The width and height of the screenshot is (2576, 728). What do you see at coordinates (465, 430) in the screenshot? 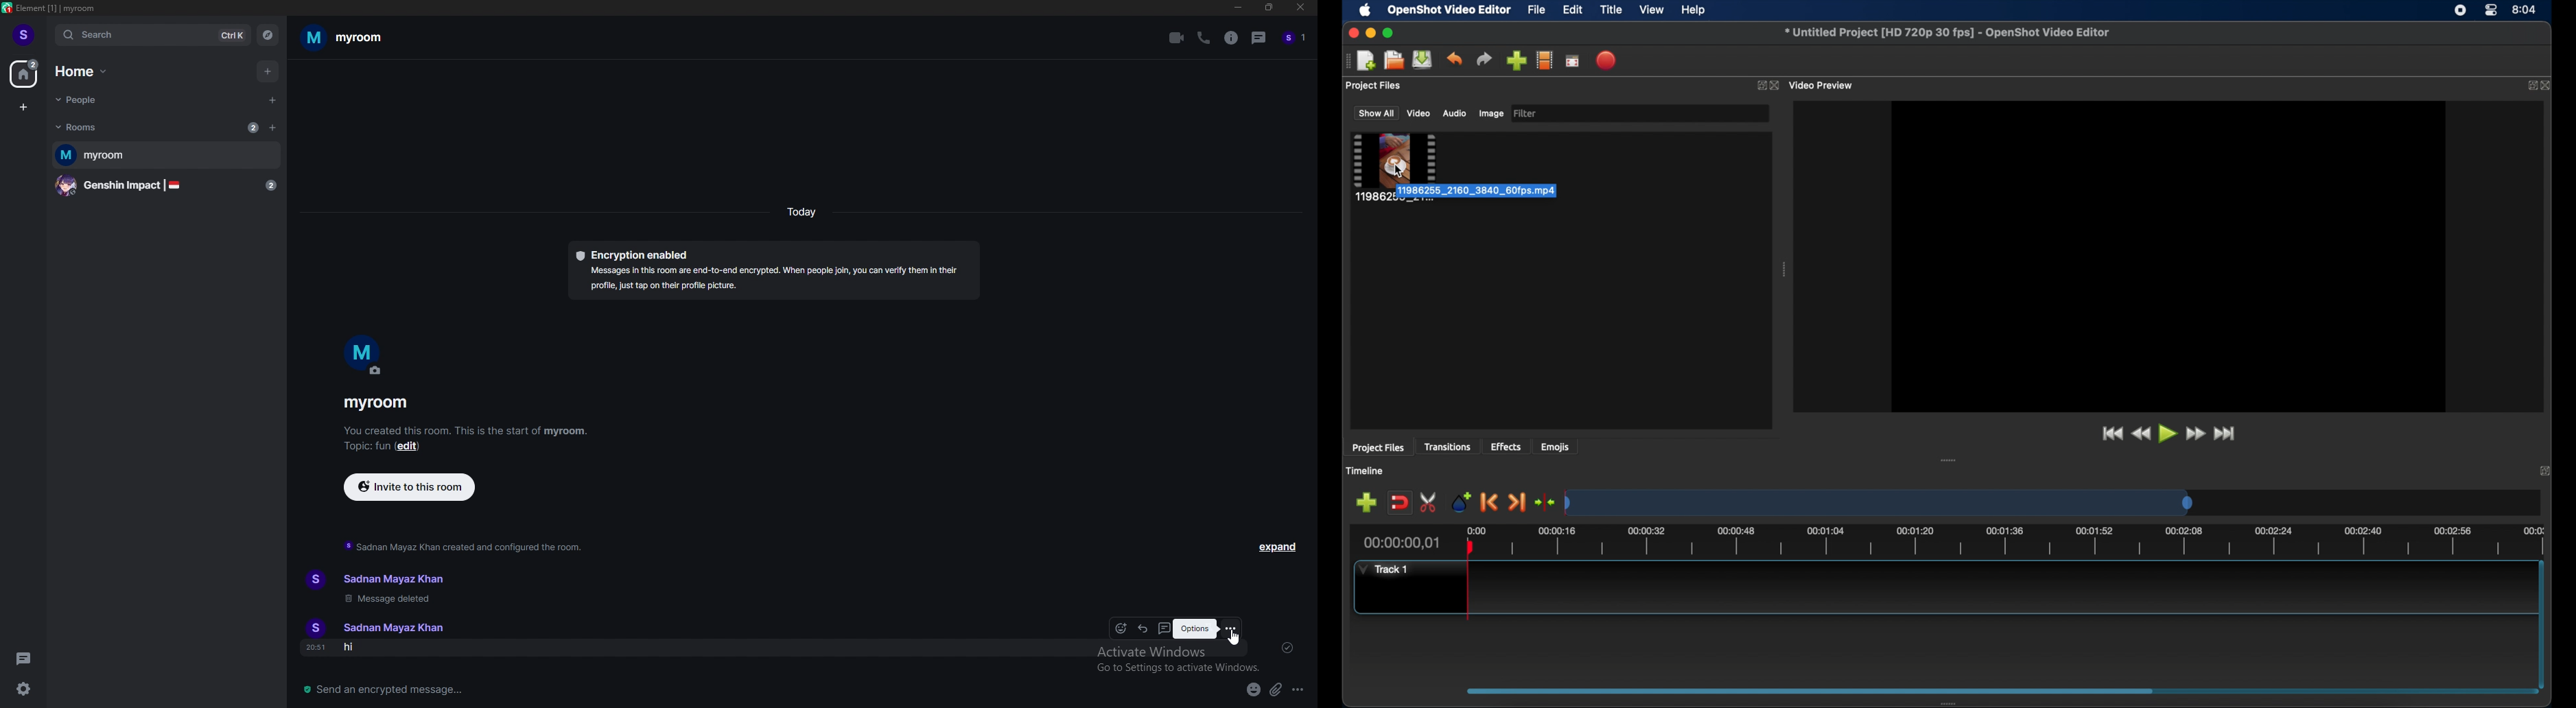
I see `you created this room. This is the start of myroom.` at bounding box center [465, 430].